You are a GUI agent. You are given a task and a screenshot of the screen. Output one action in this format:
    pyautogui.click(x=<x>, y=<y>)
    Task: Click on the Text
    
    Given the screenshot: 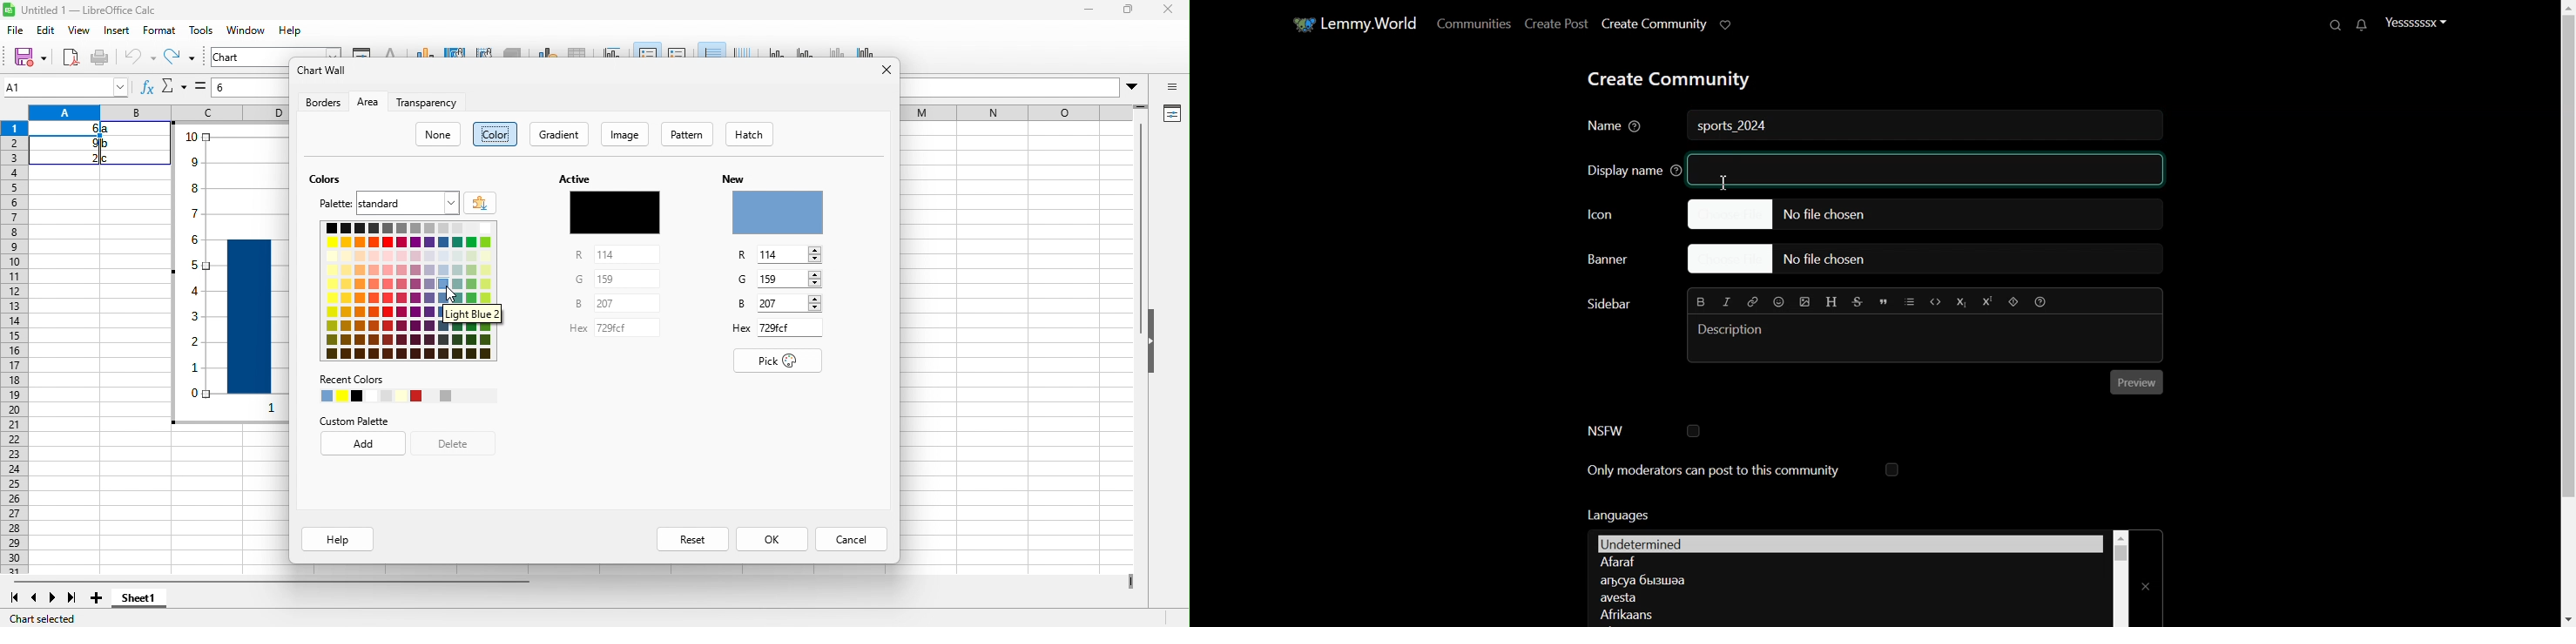 What is the action you would take?
    pyautogui.click(x=1607, y=304)
    